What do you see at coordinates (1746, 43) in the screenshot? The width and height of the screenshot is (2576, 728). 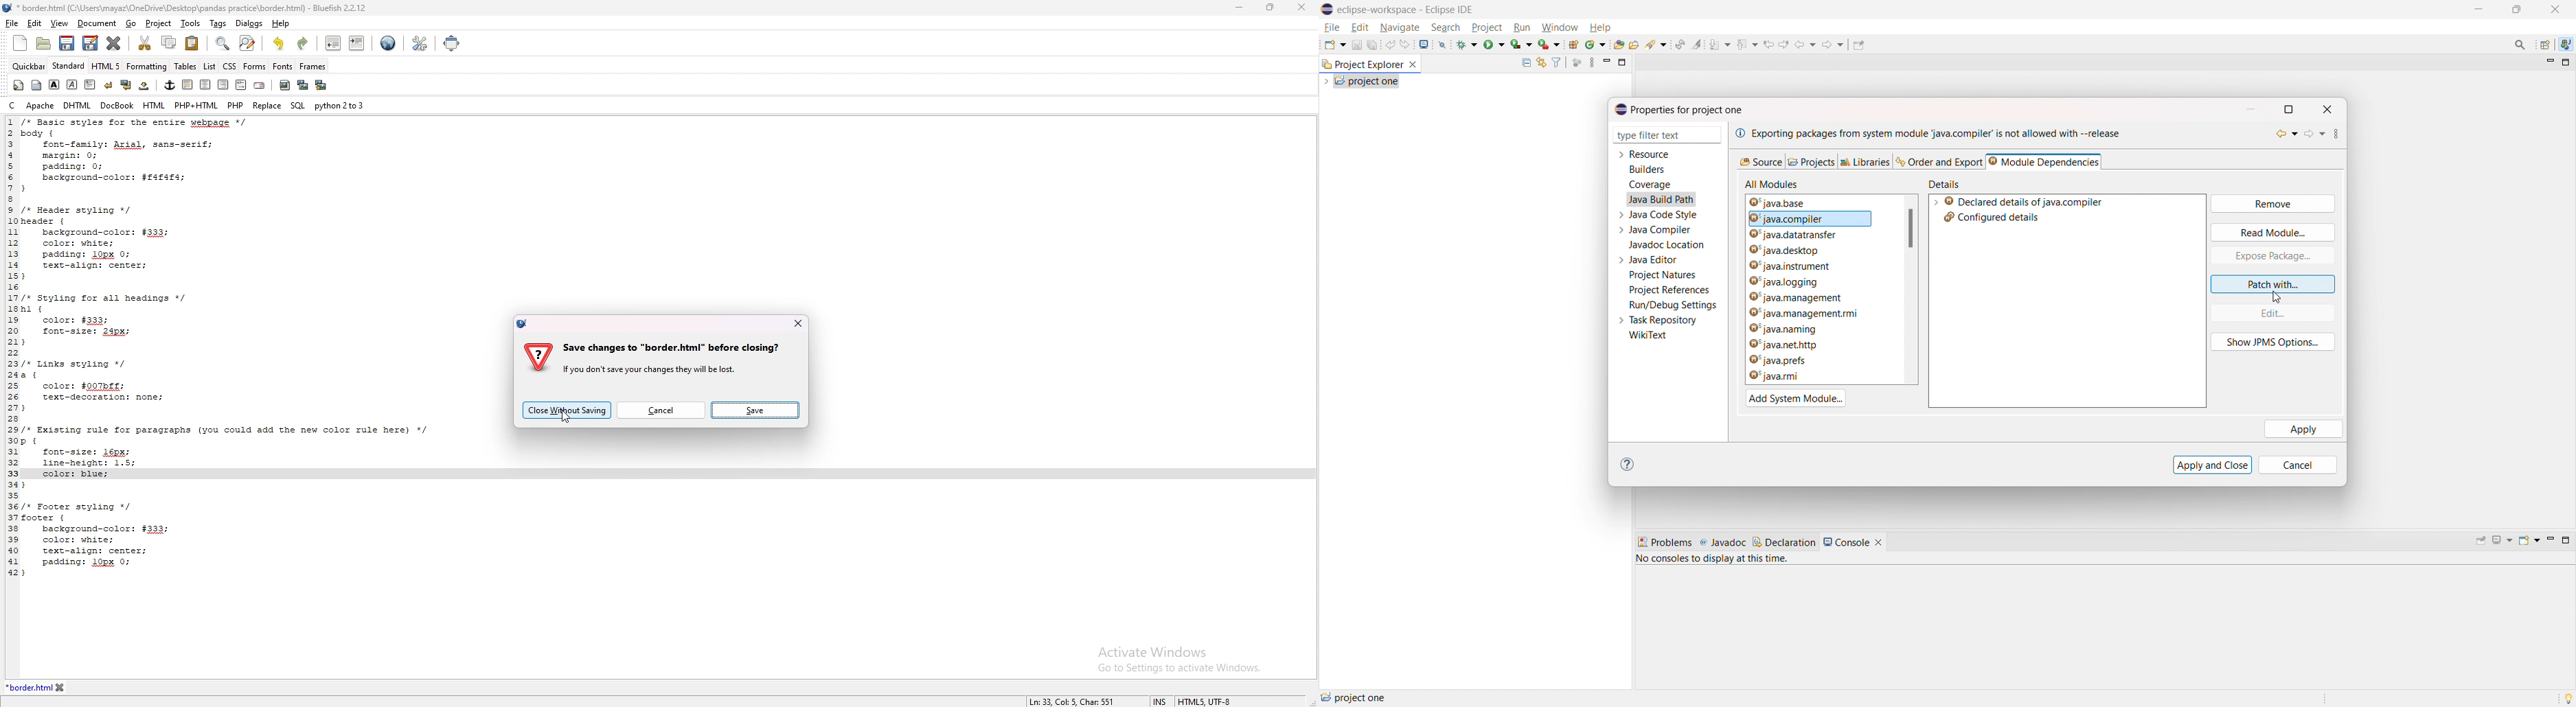 I see `previous annotation` at bounding box center [1746, 43].